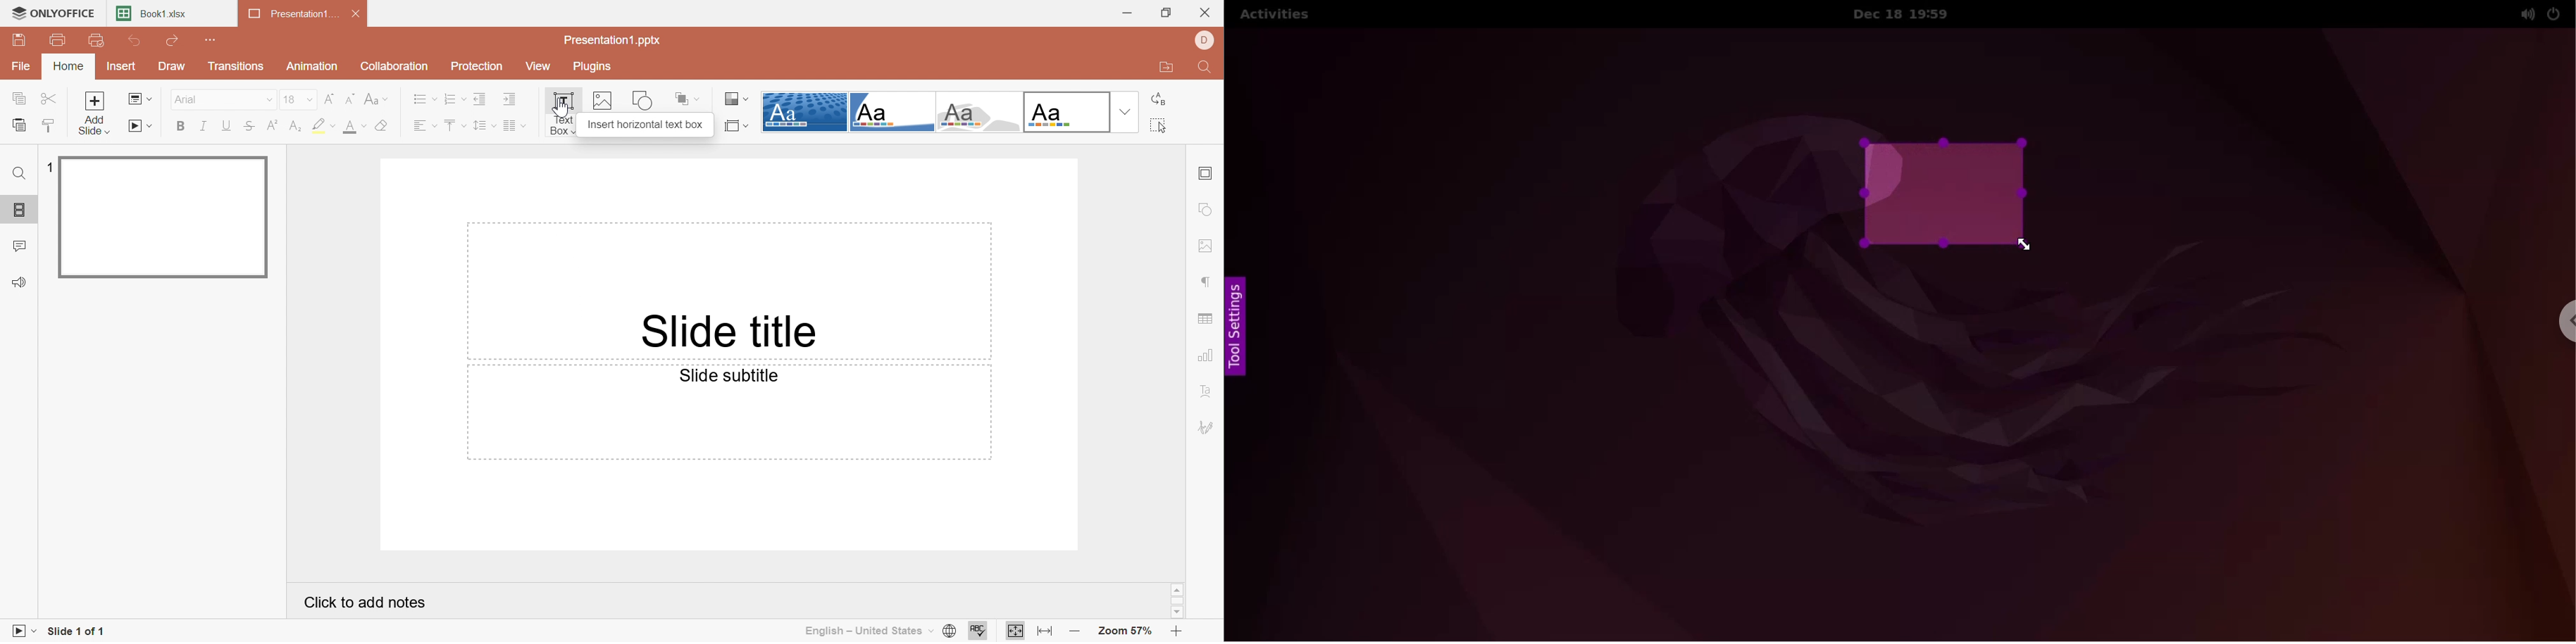 Image resolution: width=2576 pixels, height=644 pixels. Describe the element at coordinates (22, 282) in the screenshot. I see `Feedback & Support` at that location.